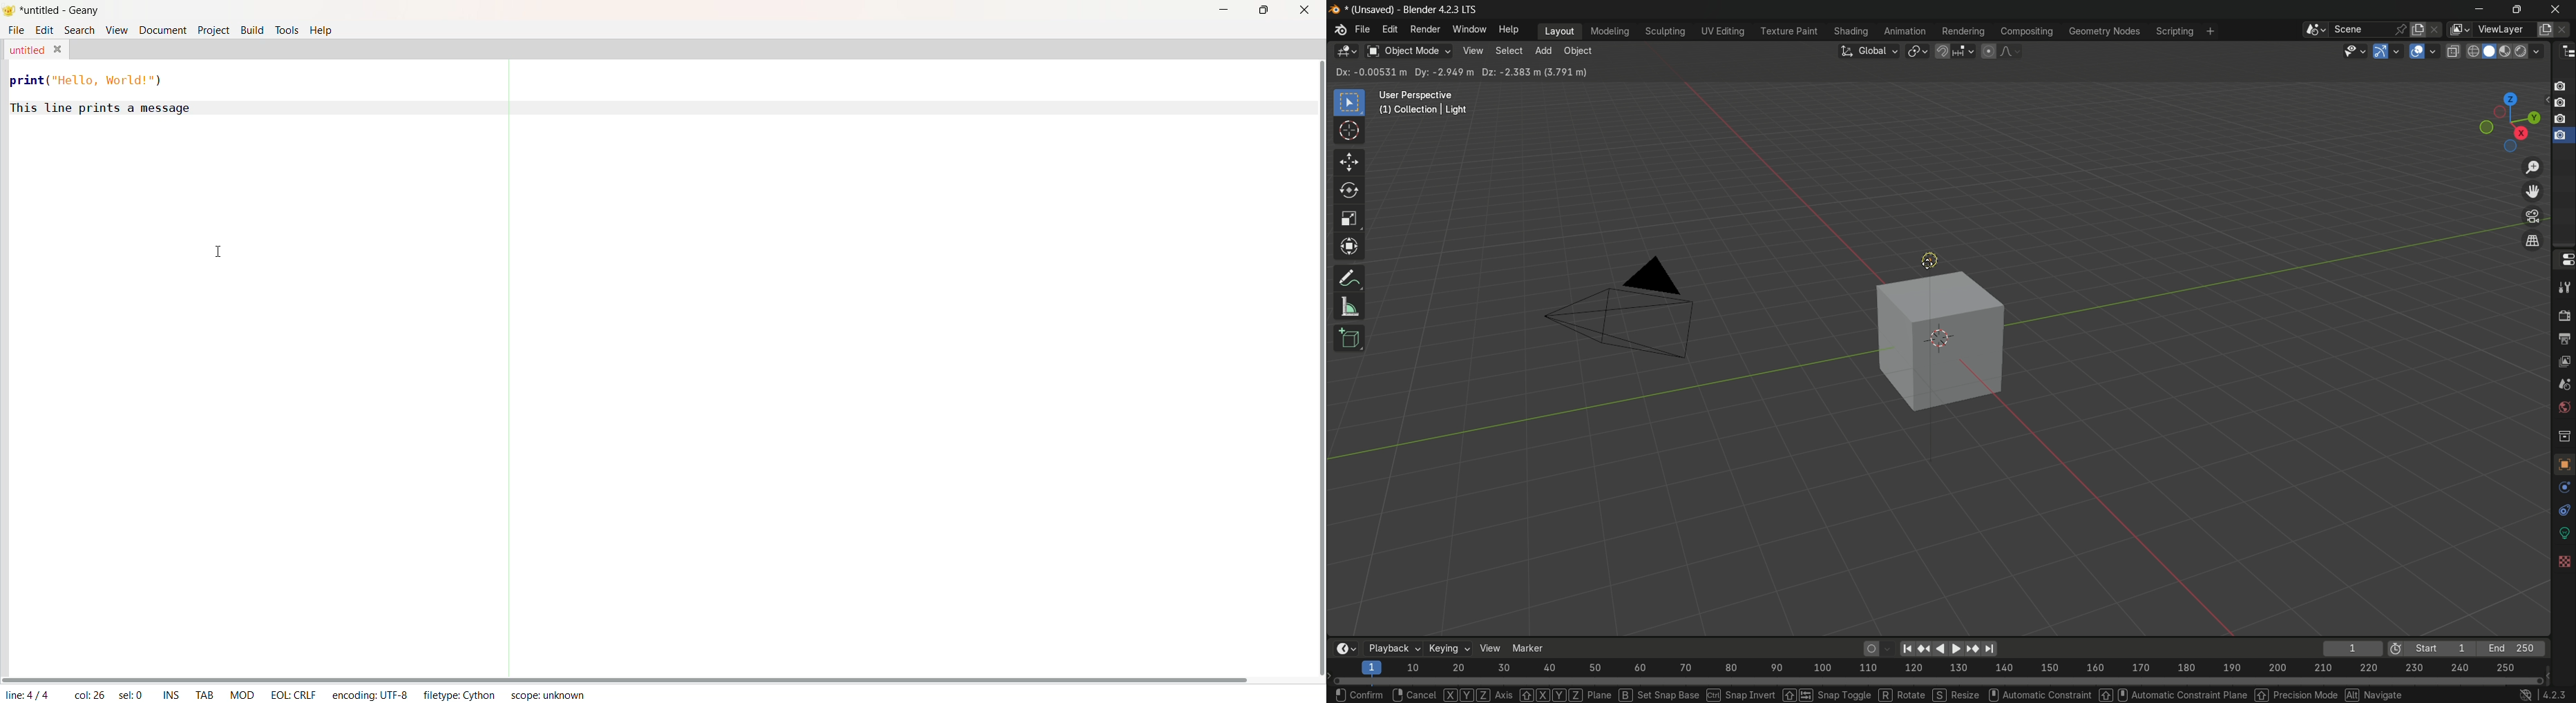 This screenshot has width=2576, height=728. What do you see at coordinates (1825, 694) in the screenshot?
I see `Snap Toggle` at bounding box center [1825, 694].